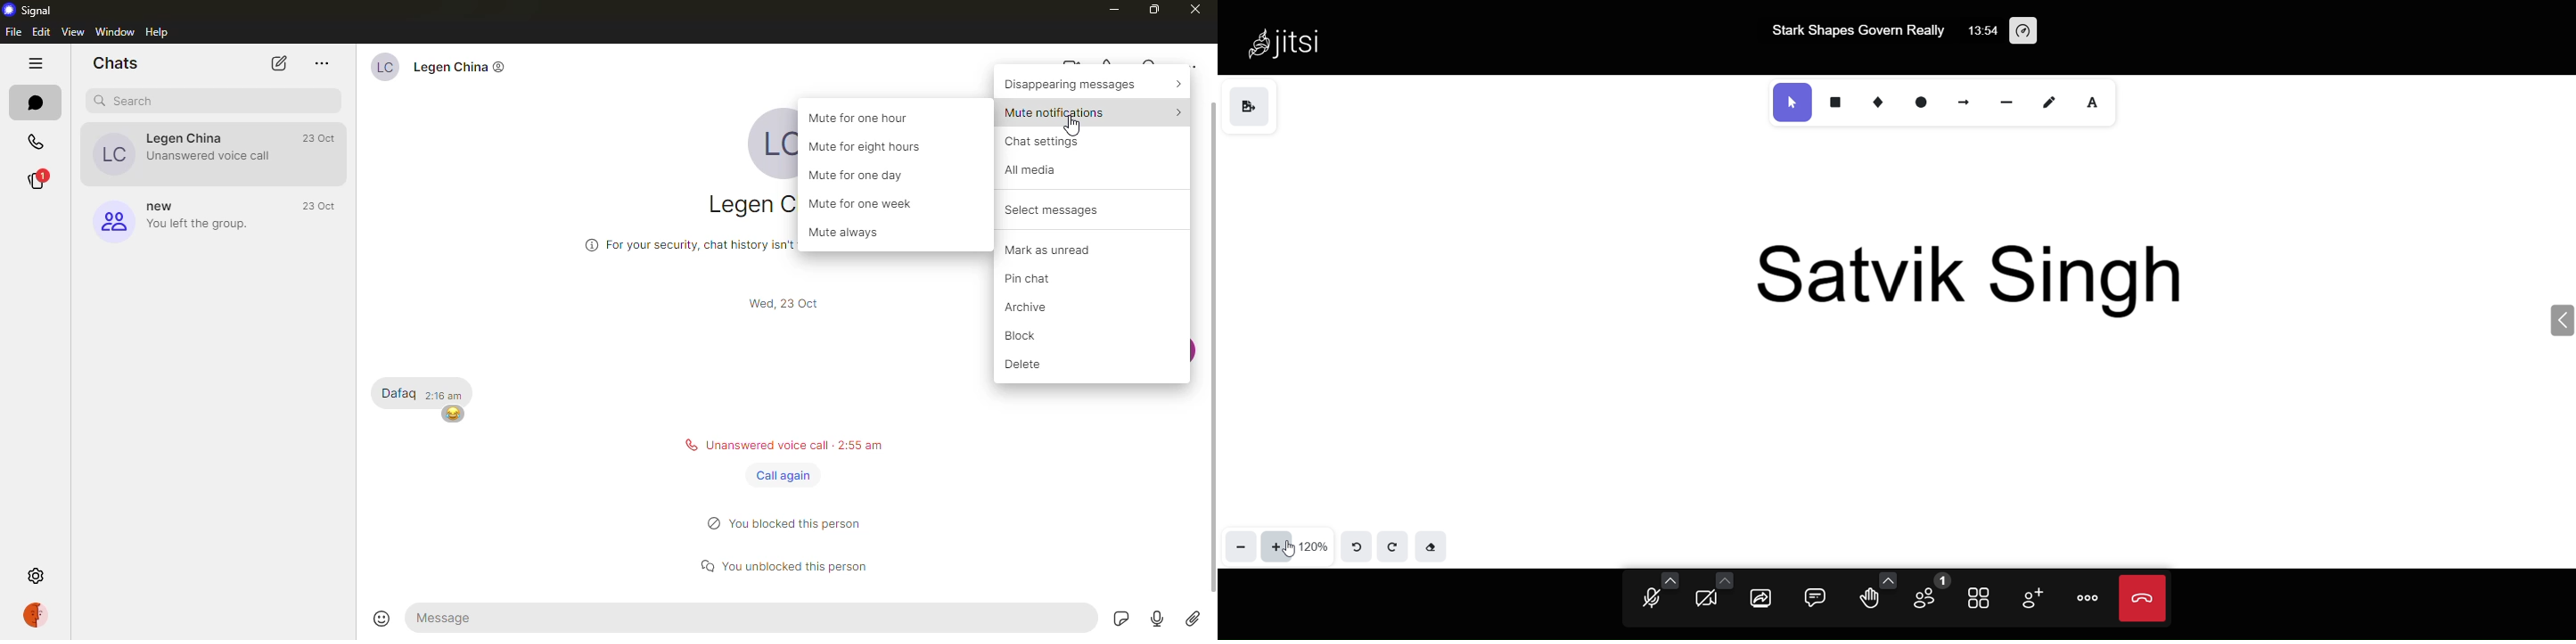 The width and height of the screenshot is (2576, 644). What do you see at coordinates (1036, 366) in the screenshot?
I see `delete` at bounding box center [1036, 366].